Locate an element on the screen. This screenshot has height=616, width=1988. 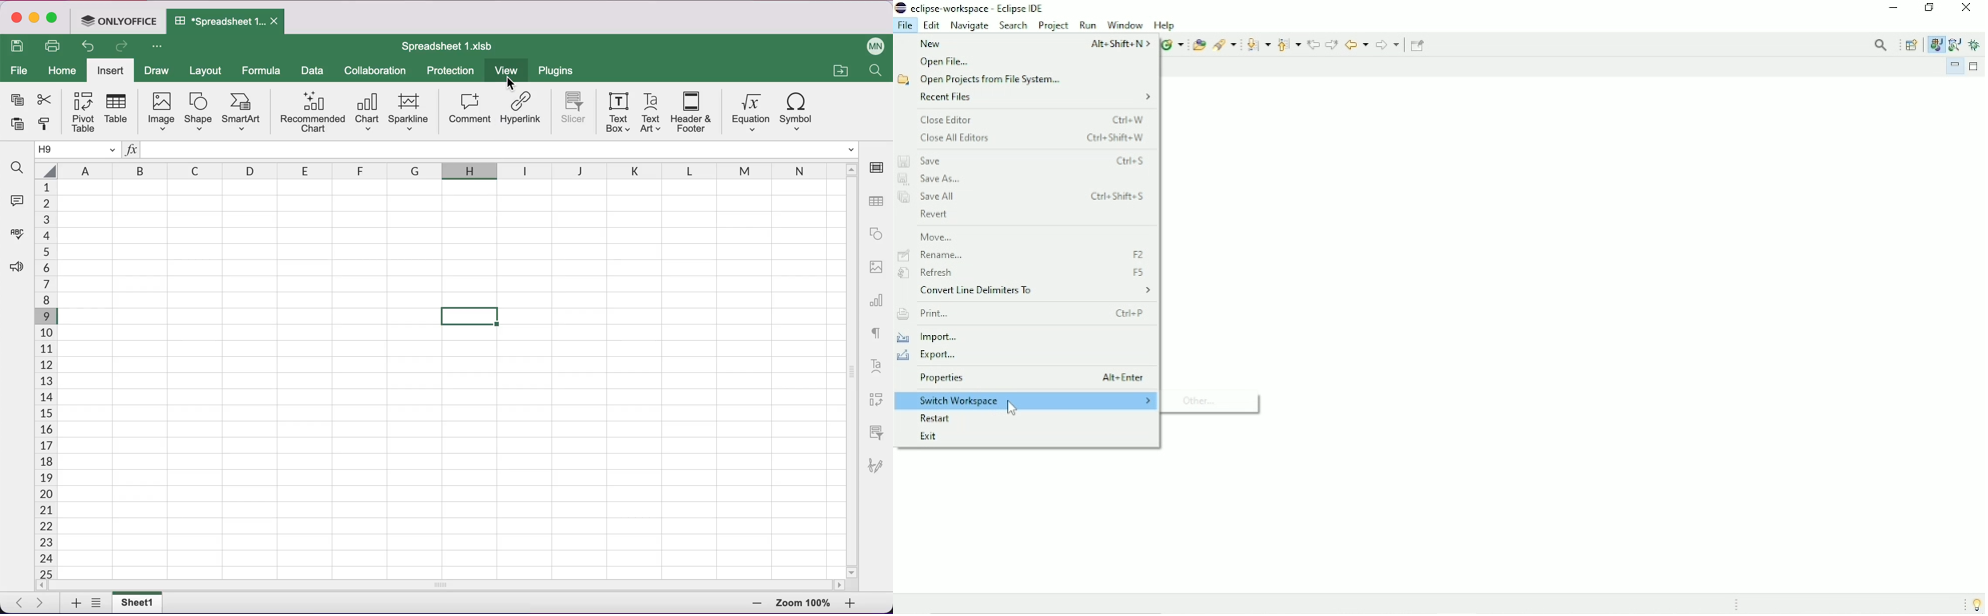
Debug is located at coordinates (1976, 46).